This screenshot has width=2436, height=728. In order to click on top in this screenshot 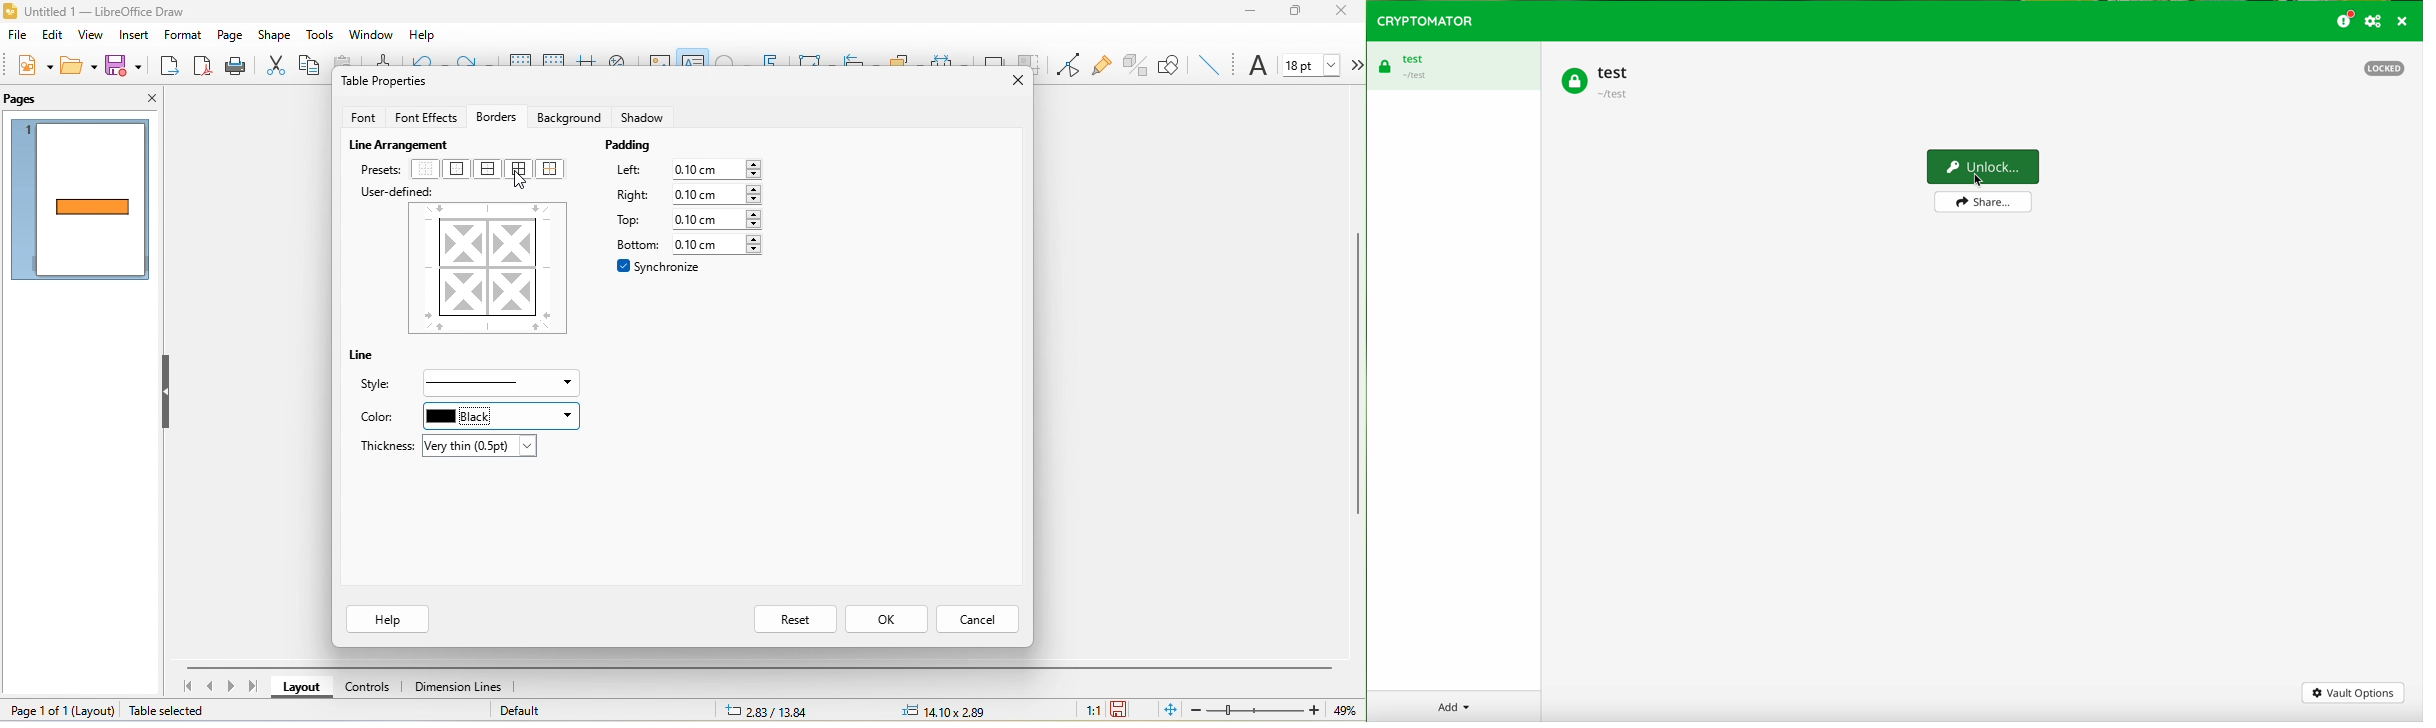, I will do `click(631, 221)`.